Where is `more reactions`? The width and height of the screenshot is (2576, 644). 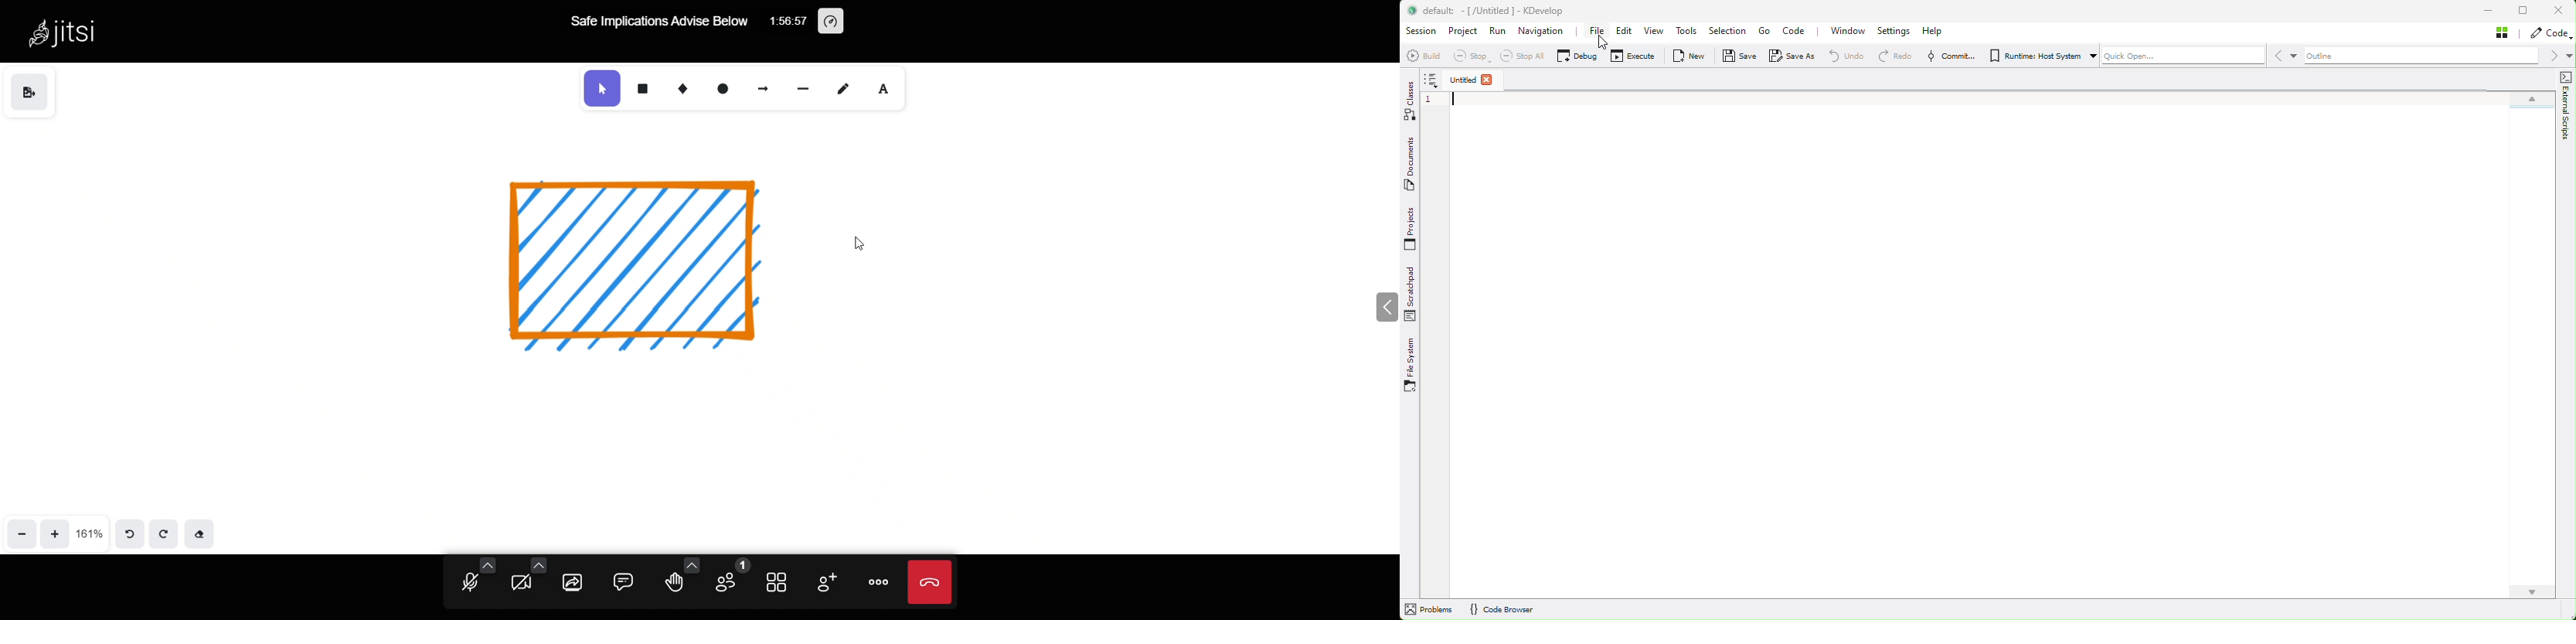 more reactions is located at coordinates (690, 563).